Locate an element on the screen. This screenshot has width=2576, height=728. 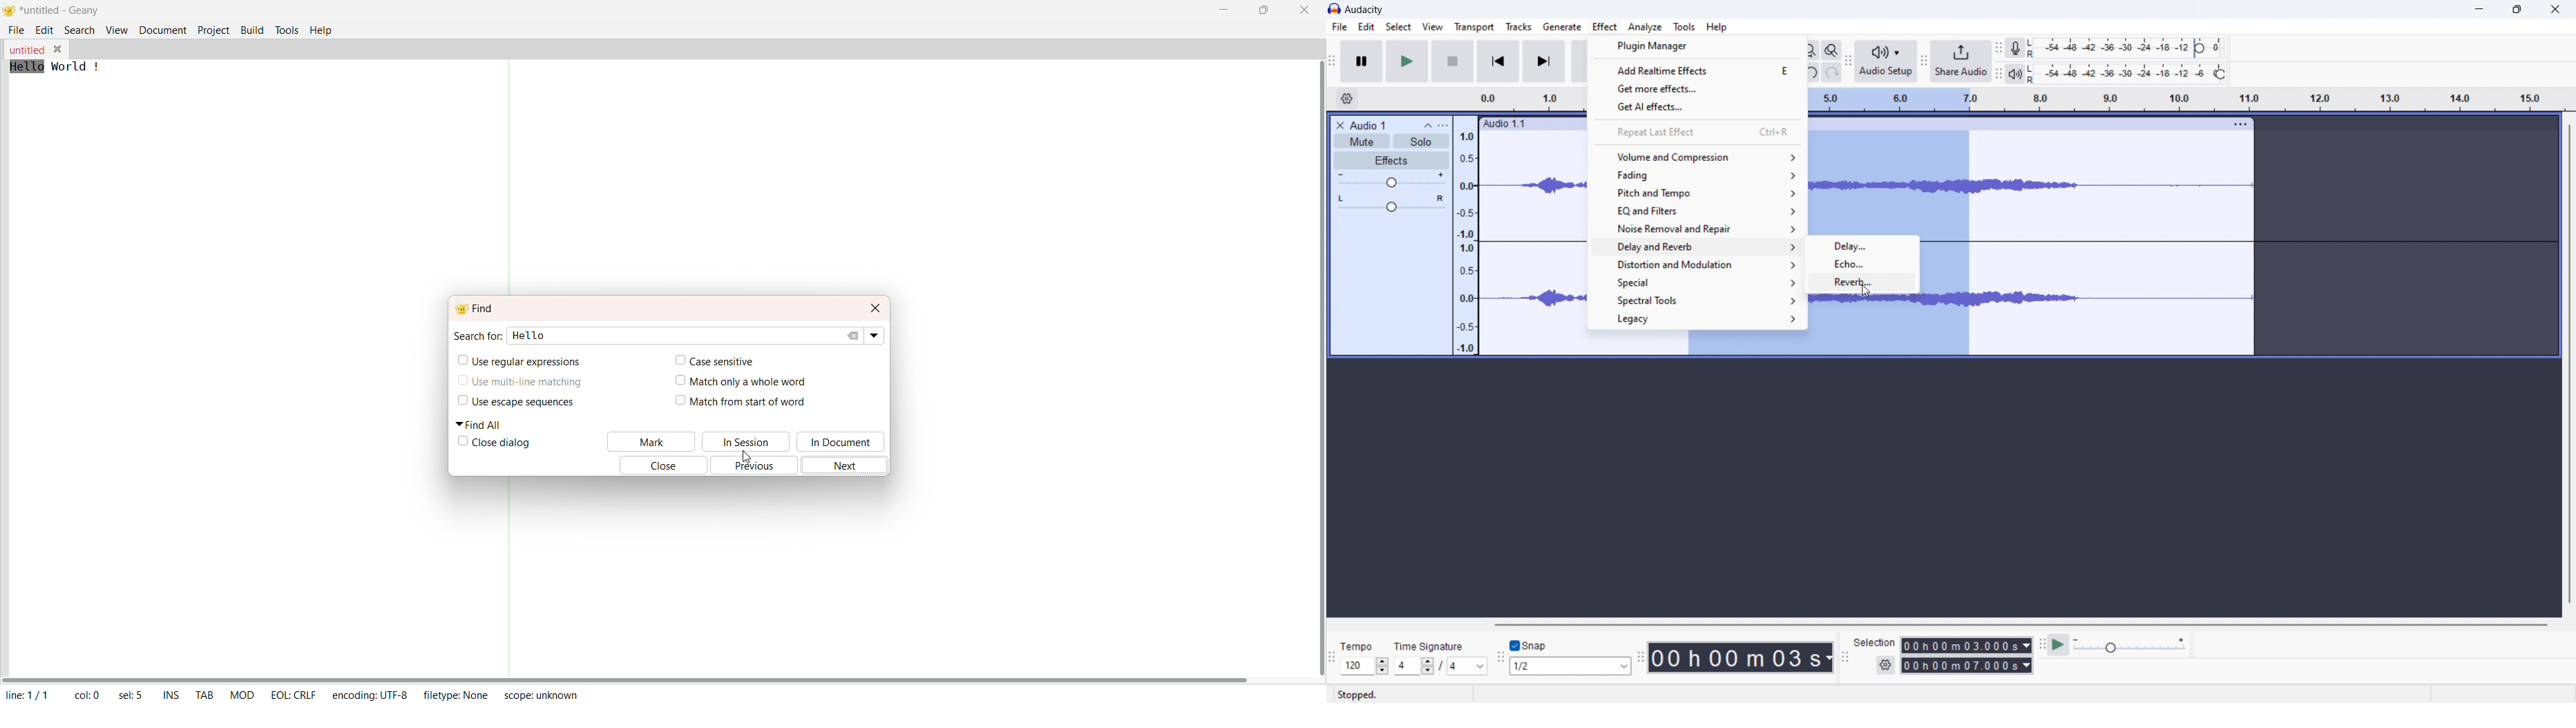
select is located at coordinates (1398, 27).